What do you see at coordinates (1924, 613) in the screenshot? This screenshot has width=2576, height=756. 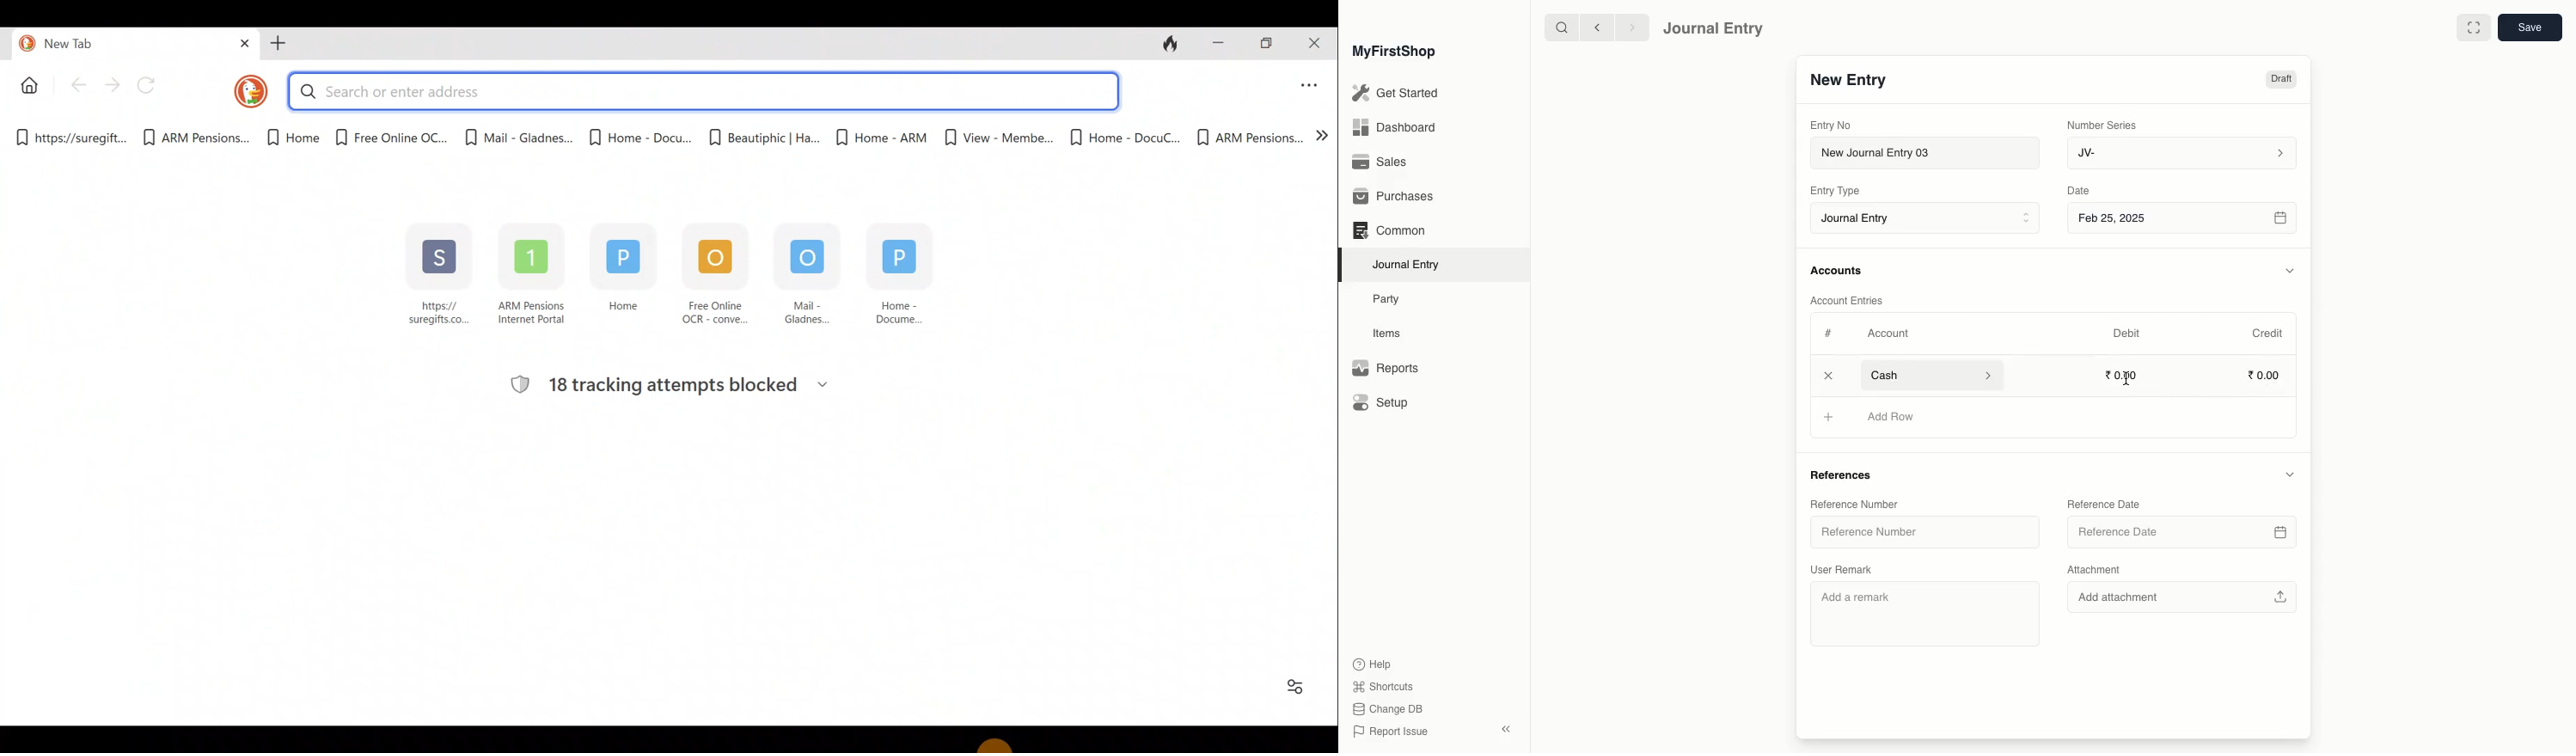 I see `Add a remark` at bounding box center [1924, 613].